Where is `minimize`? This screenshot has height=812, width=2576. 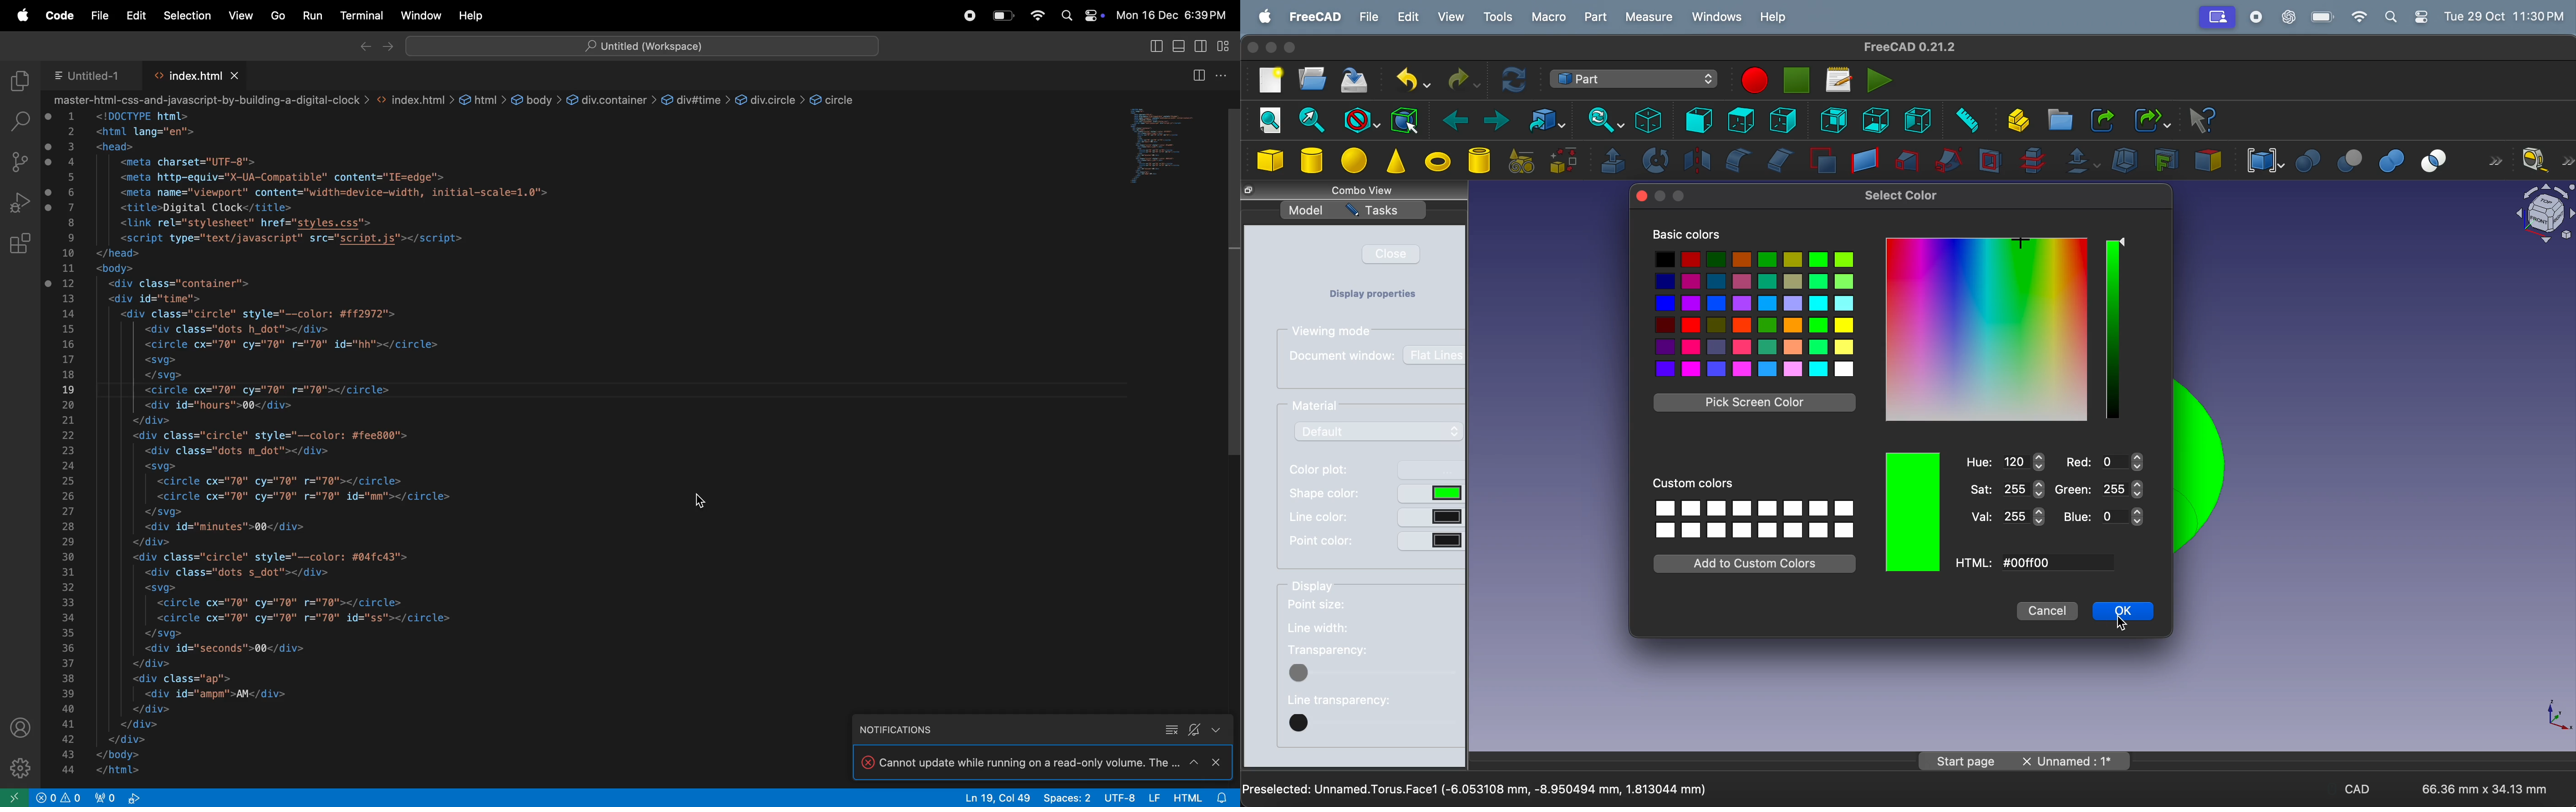
minimize is located at coordinates (1660, 196).